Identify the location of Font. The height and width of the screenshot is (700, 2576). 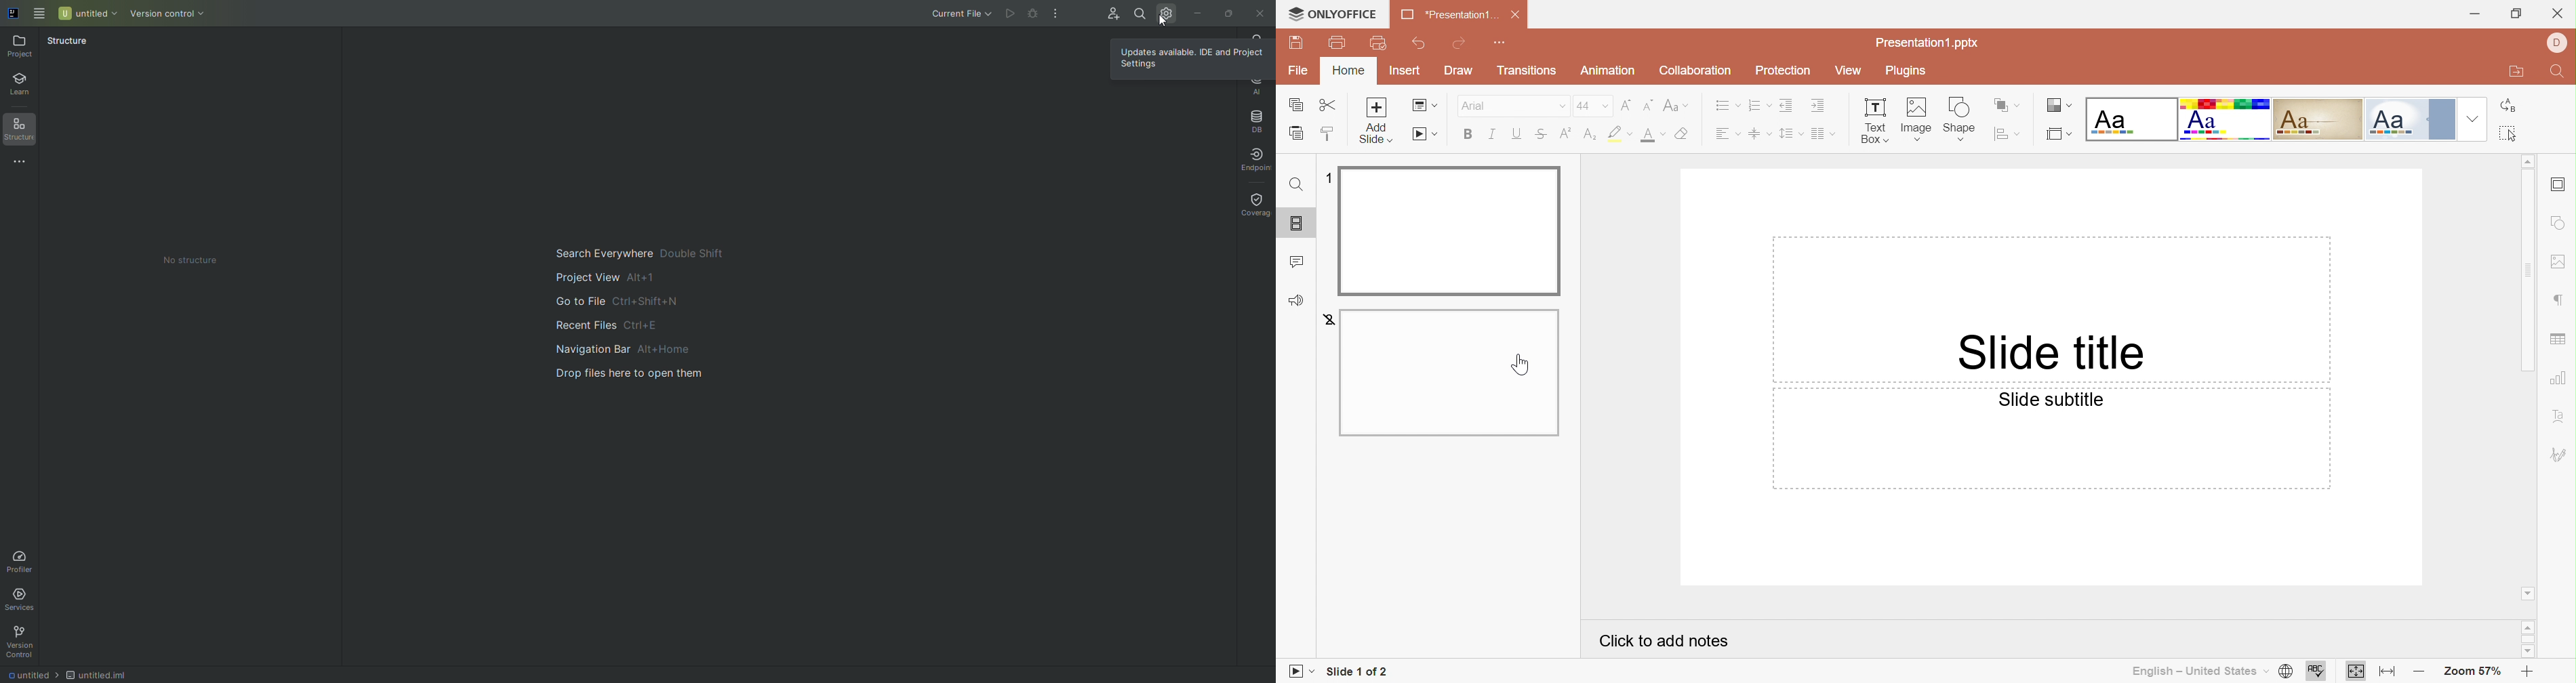
(1511, 105).